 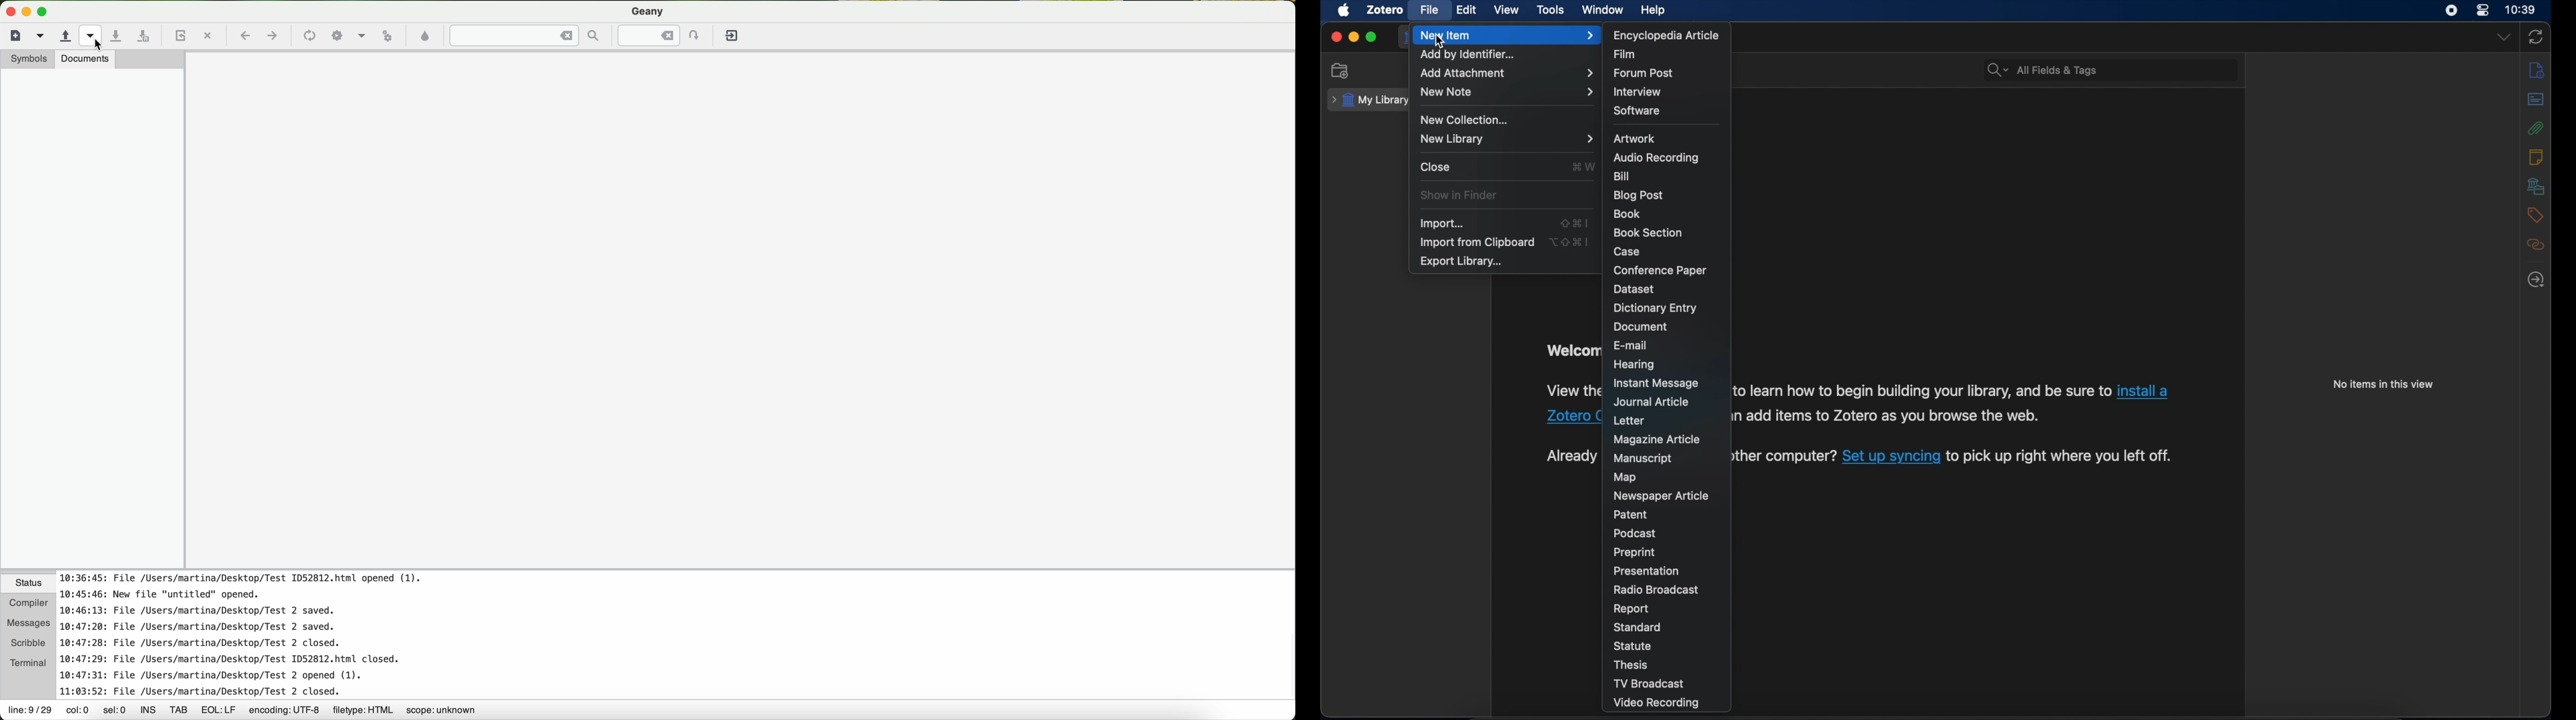 I want to click on radio broadcast, so click(x=1657, y=590).